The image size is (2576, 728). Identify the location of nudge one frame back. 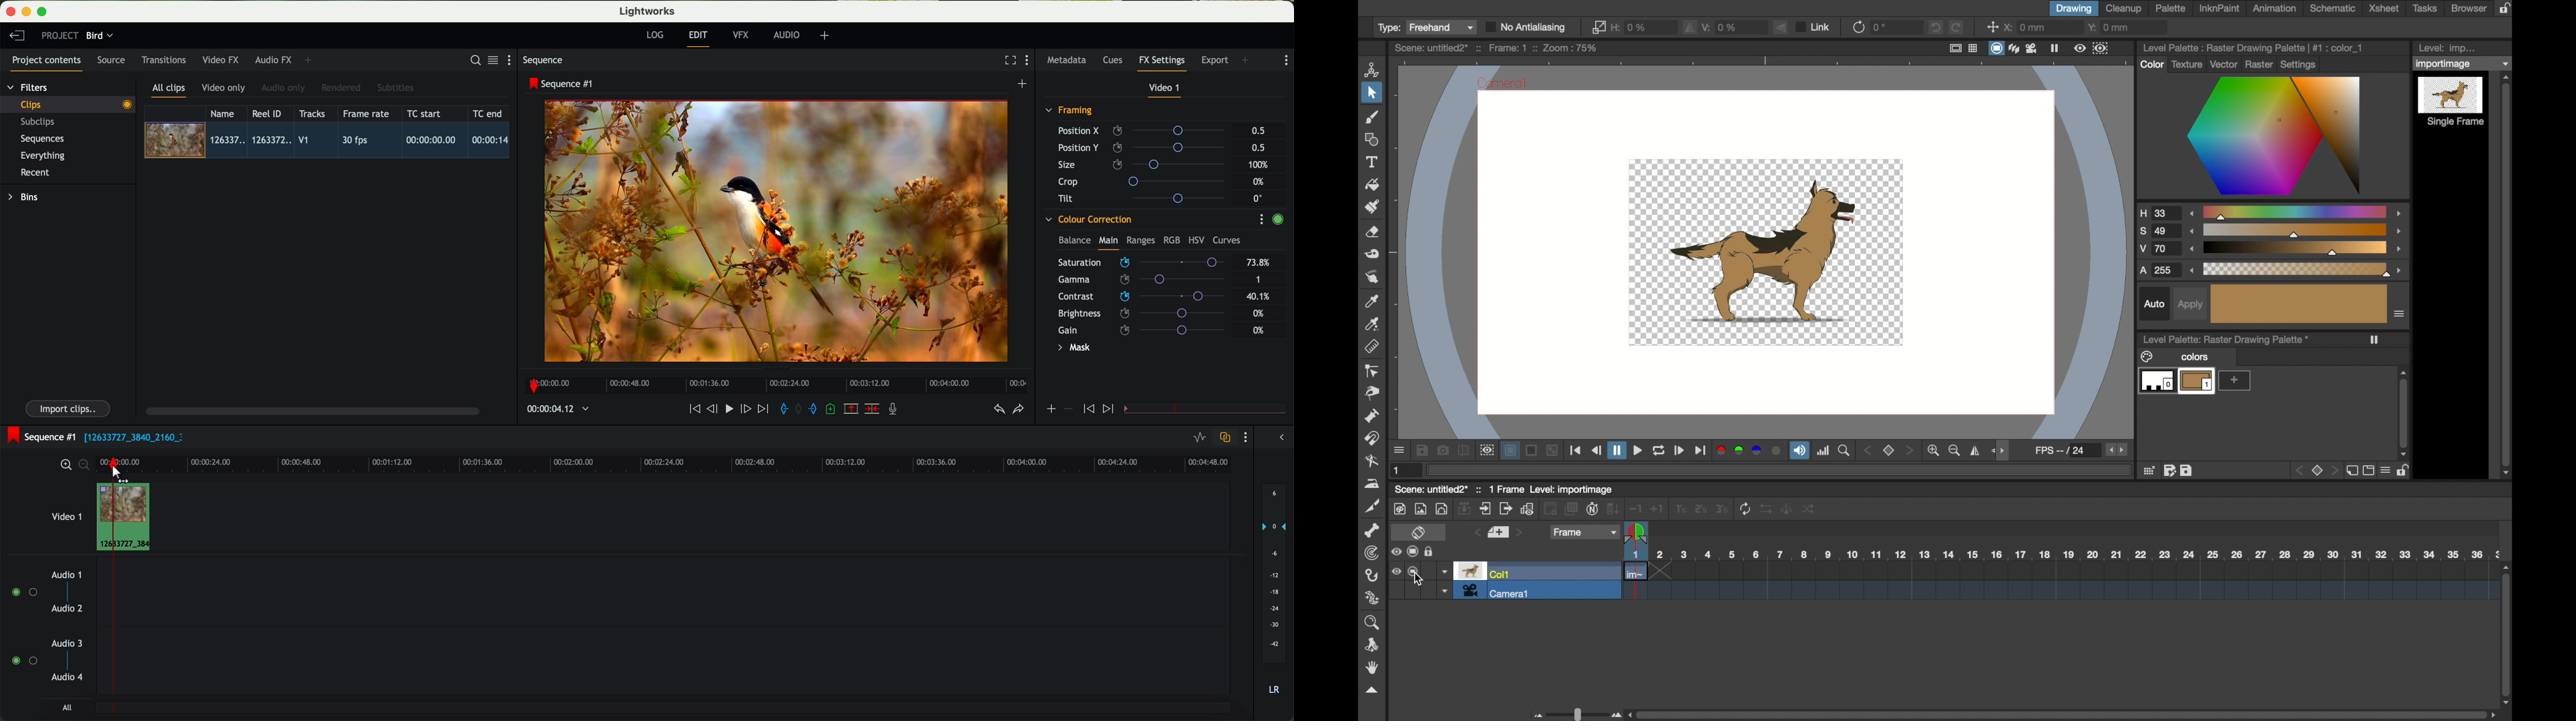
(714, 410).